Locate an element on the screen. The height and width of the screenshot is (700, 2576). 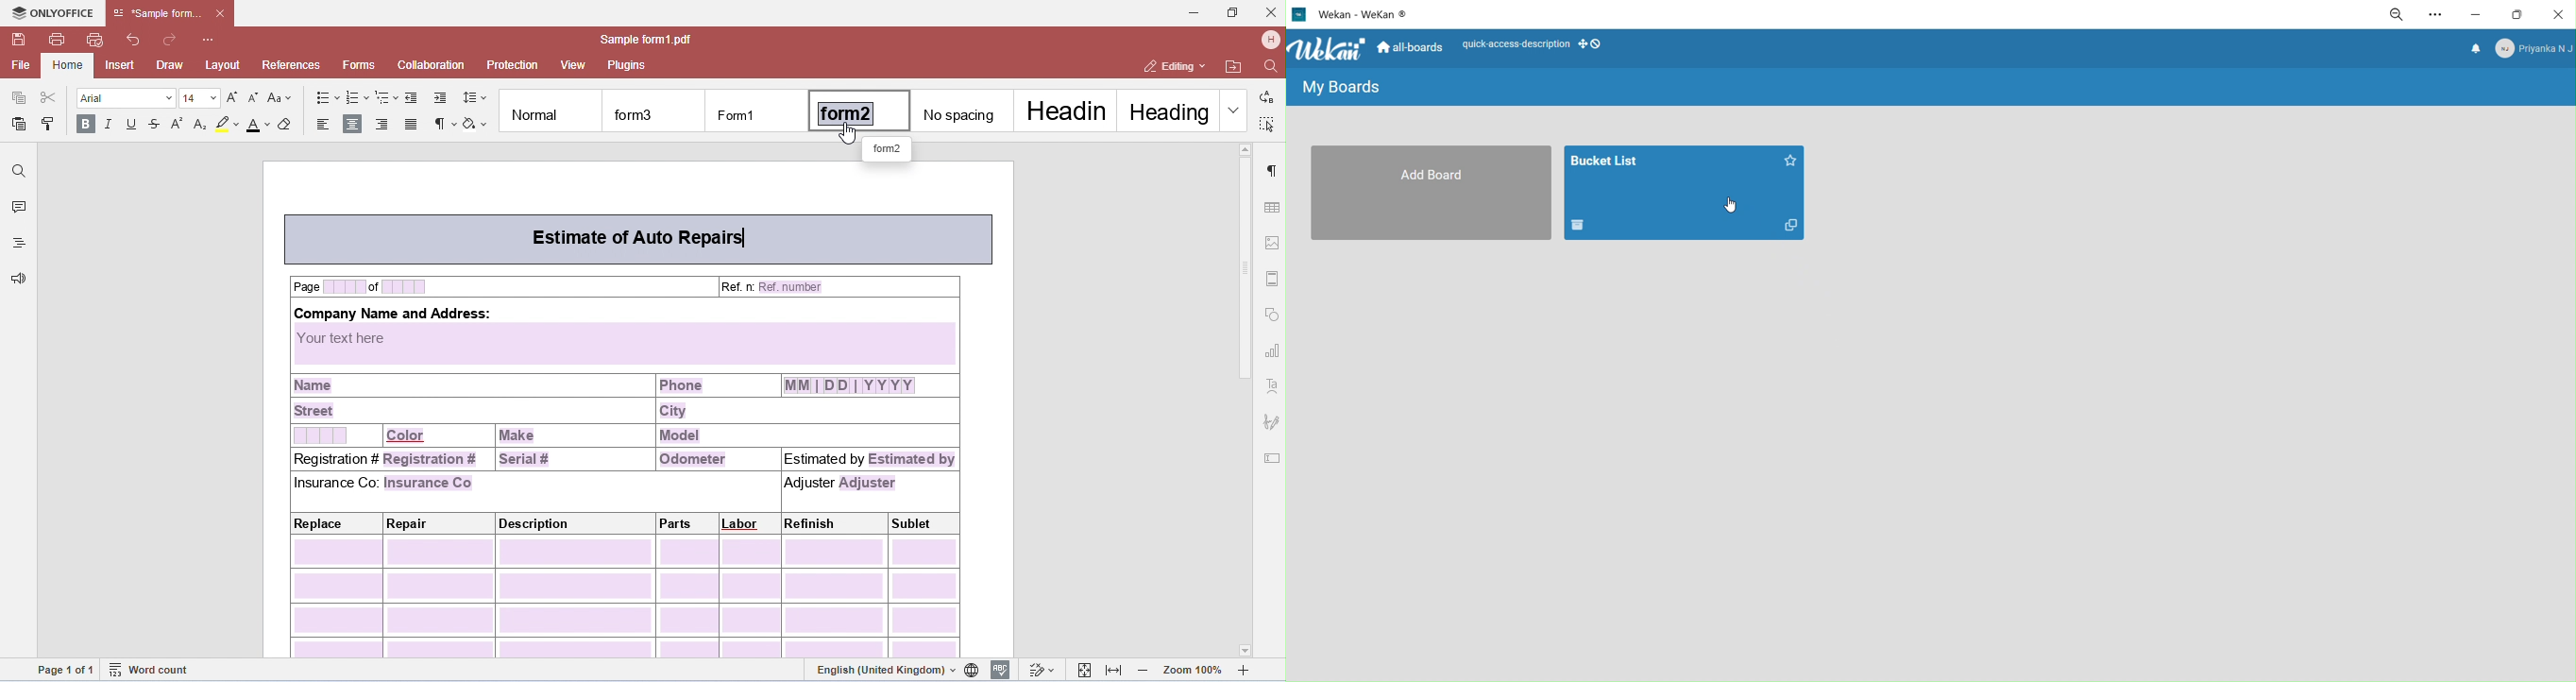
title is located at coordinates (1329, 49).